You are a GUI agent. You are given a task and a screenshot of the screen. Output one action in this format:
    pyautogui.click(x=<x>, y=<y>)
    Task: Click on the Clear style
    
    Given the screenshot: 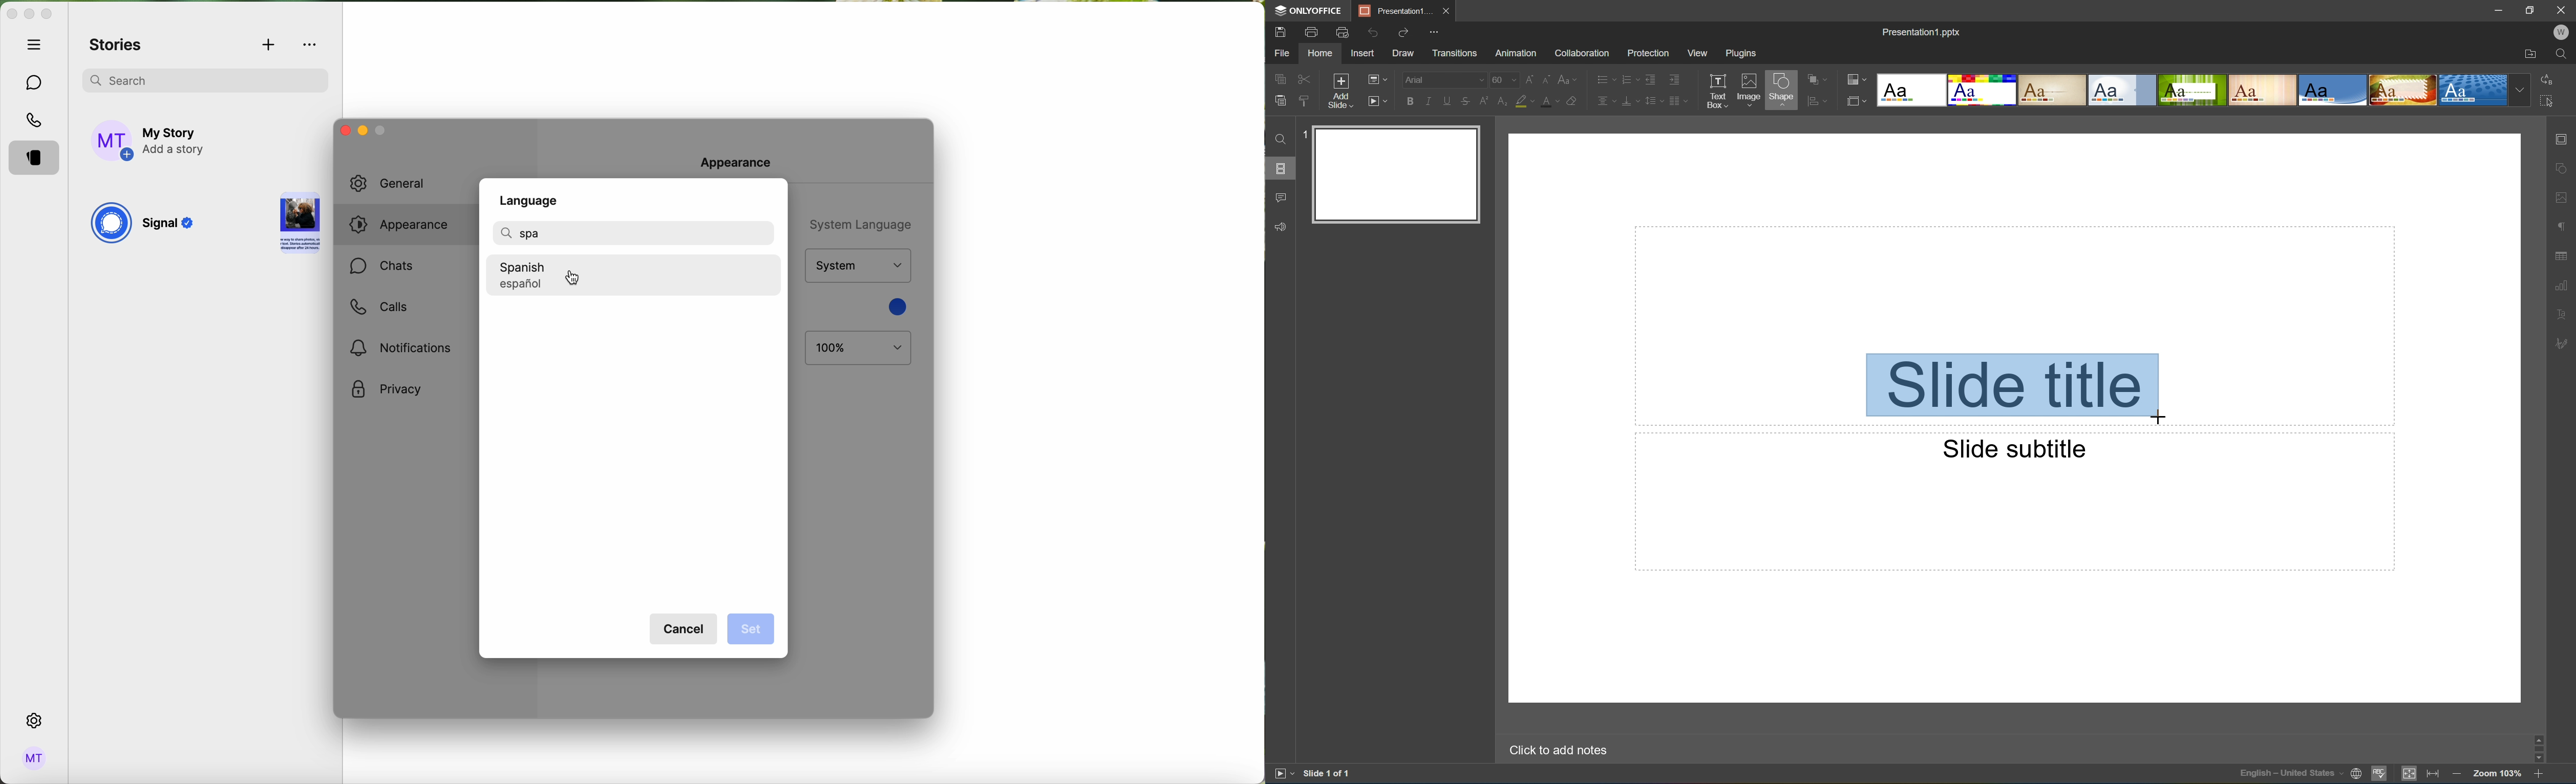 What is the action you would take?
    pyautogui.click(x=1578, y=101)
    